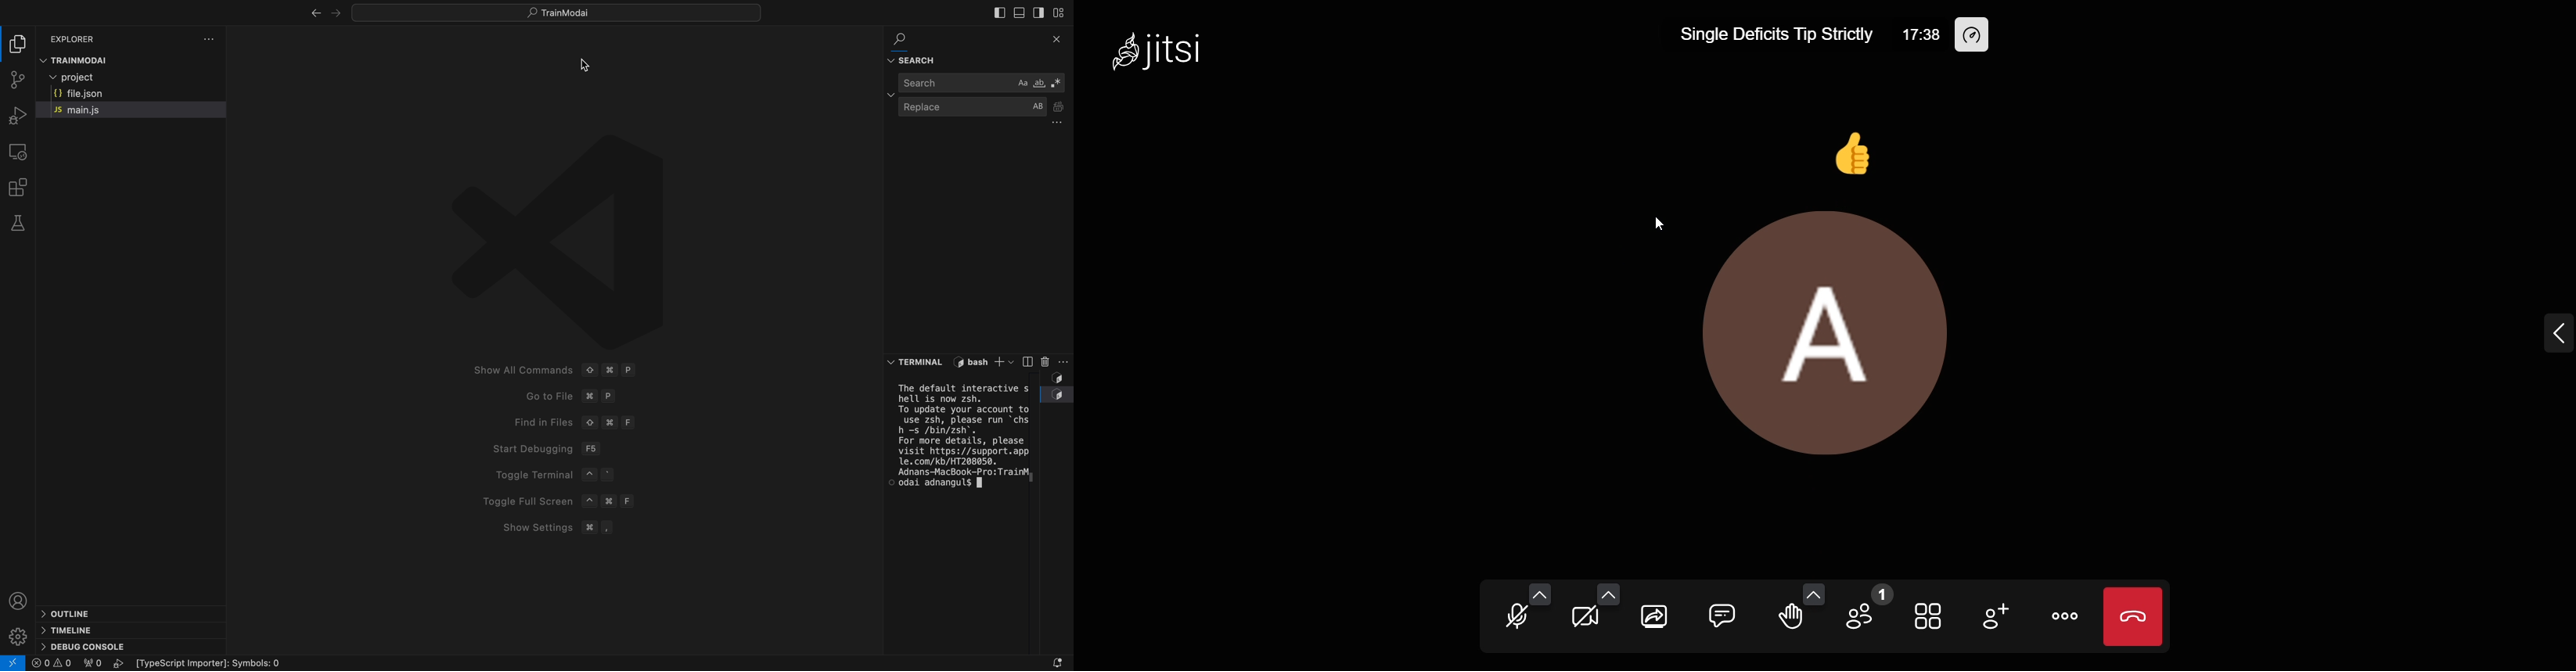 The image size is (2576, 672). What do you see at coordinates (1975, 35) in the screenshot?
I see `Performance setting` at bounding box center [1975, 35].